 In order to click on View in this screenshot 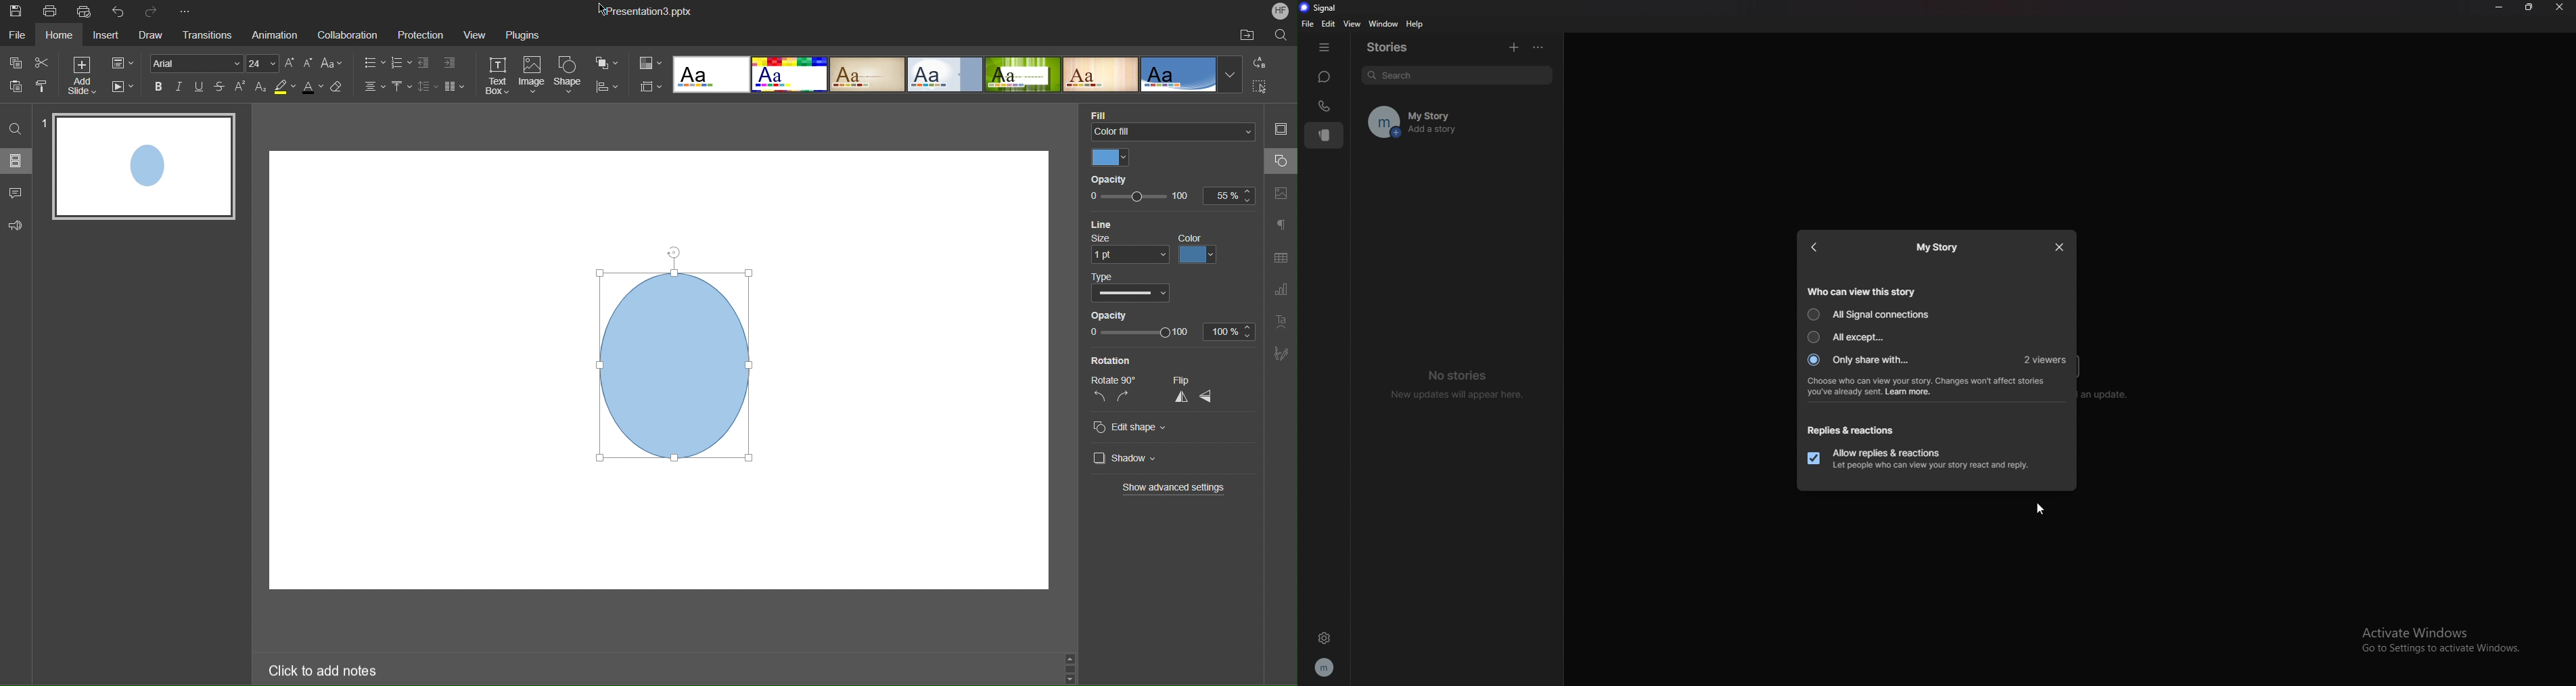, I will do `click(476, 35)`.